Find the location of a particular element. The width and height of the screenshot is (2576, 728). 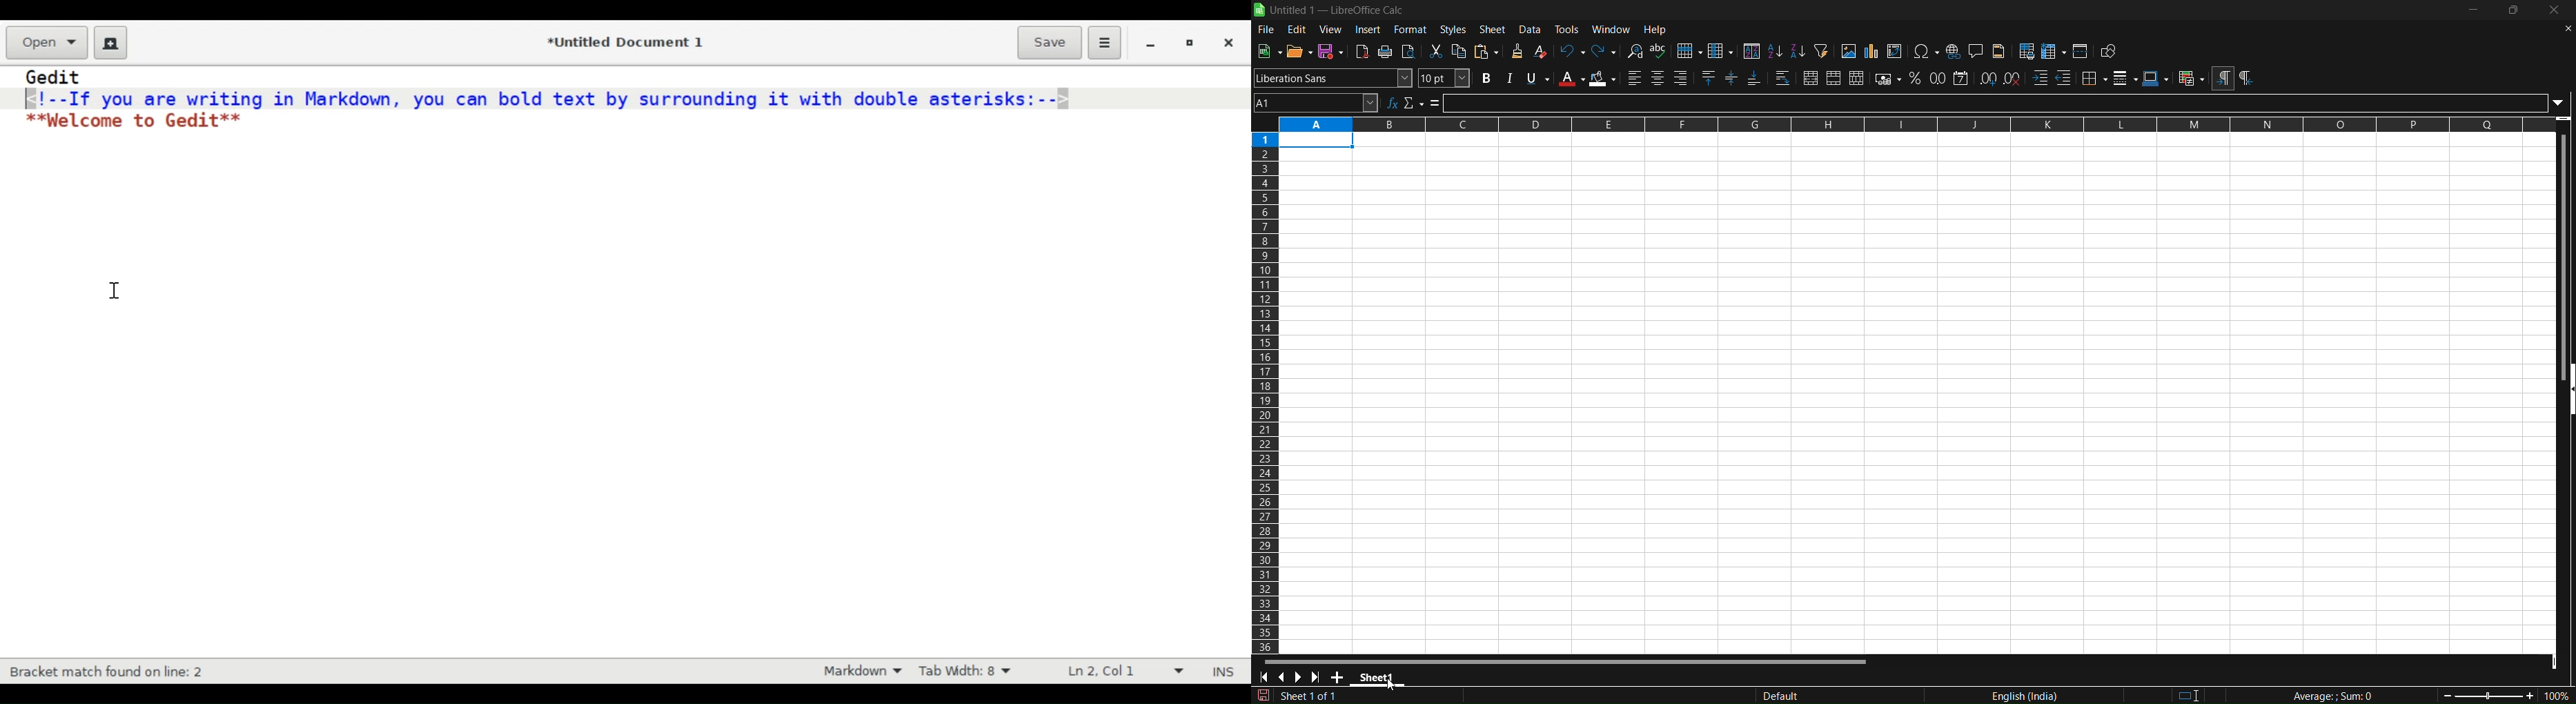

name box is located at coordinates (1316, 102).